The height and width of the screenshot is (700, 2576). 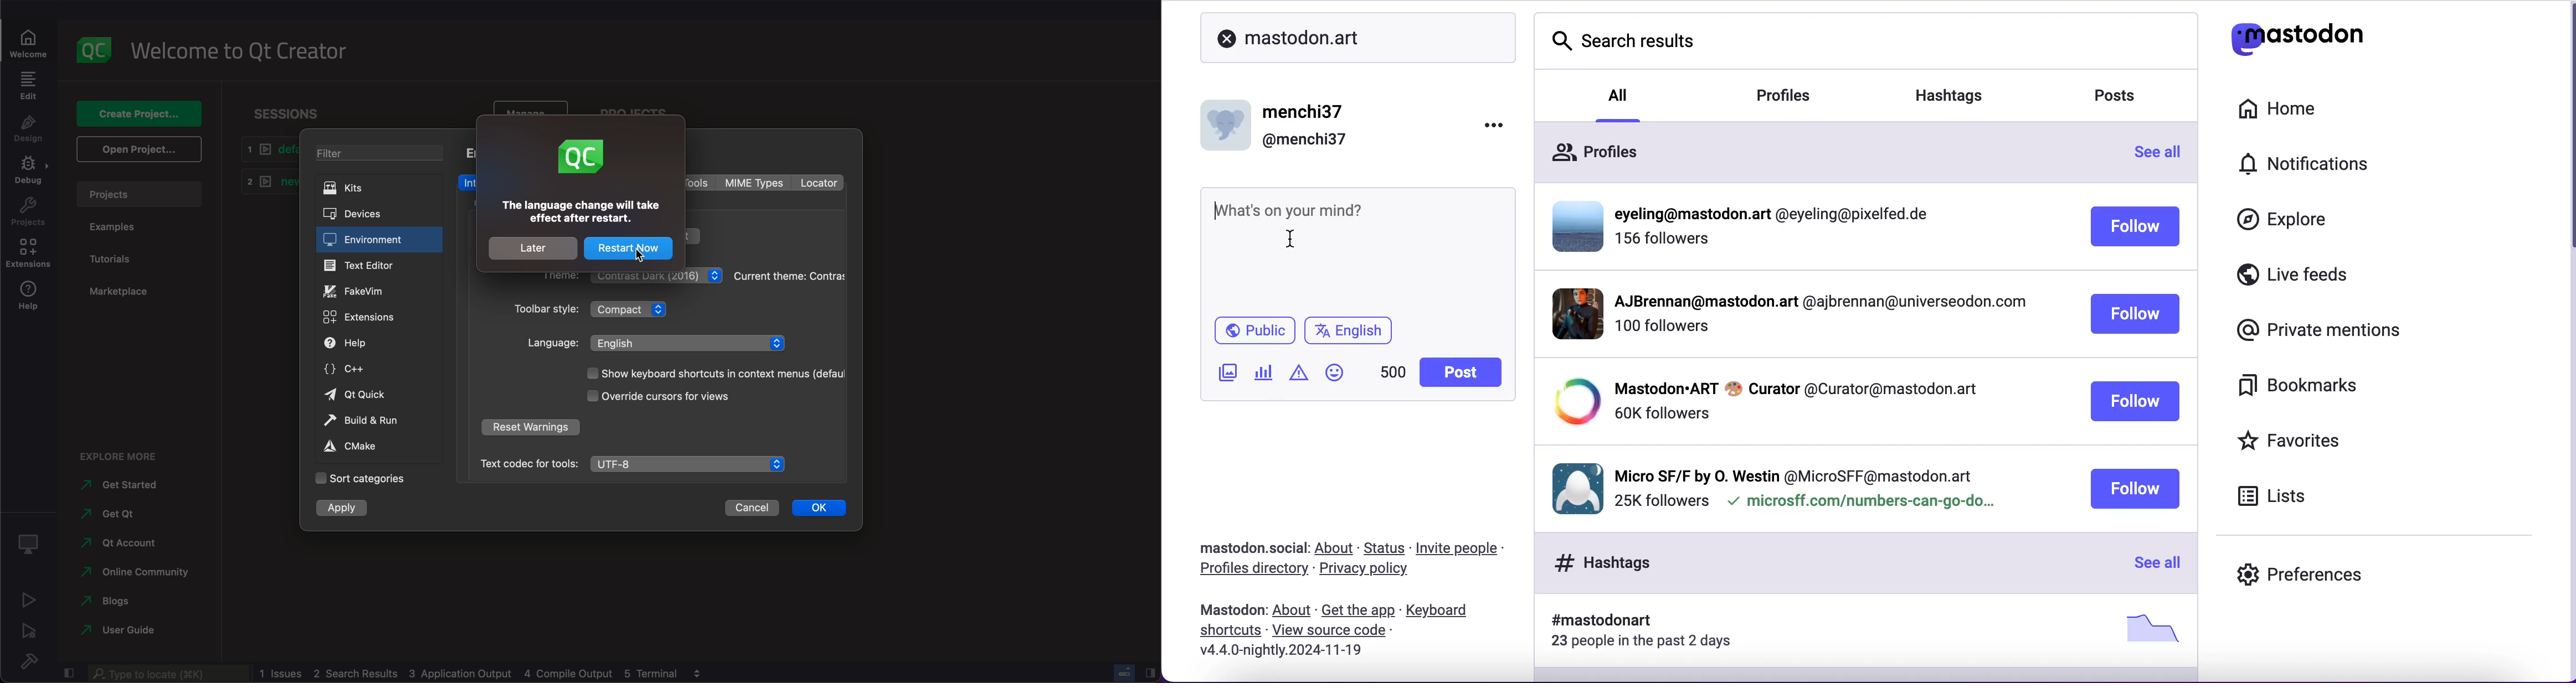 What do you see at coordinates (92, 48) in the screenshot?
I see `logo` at bounding box center [92, 48].